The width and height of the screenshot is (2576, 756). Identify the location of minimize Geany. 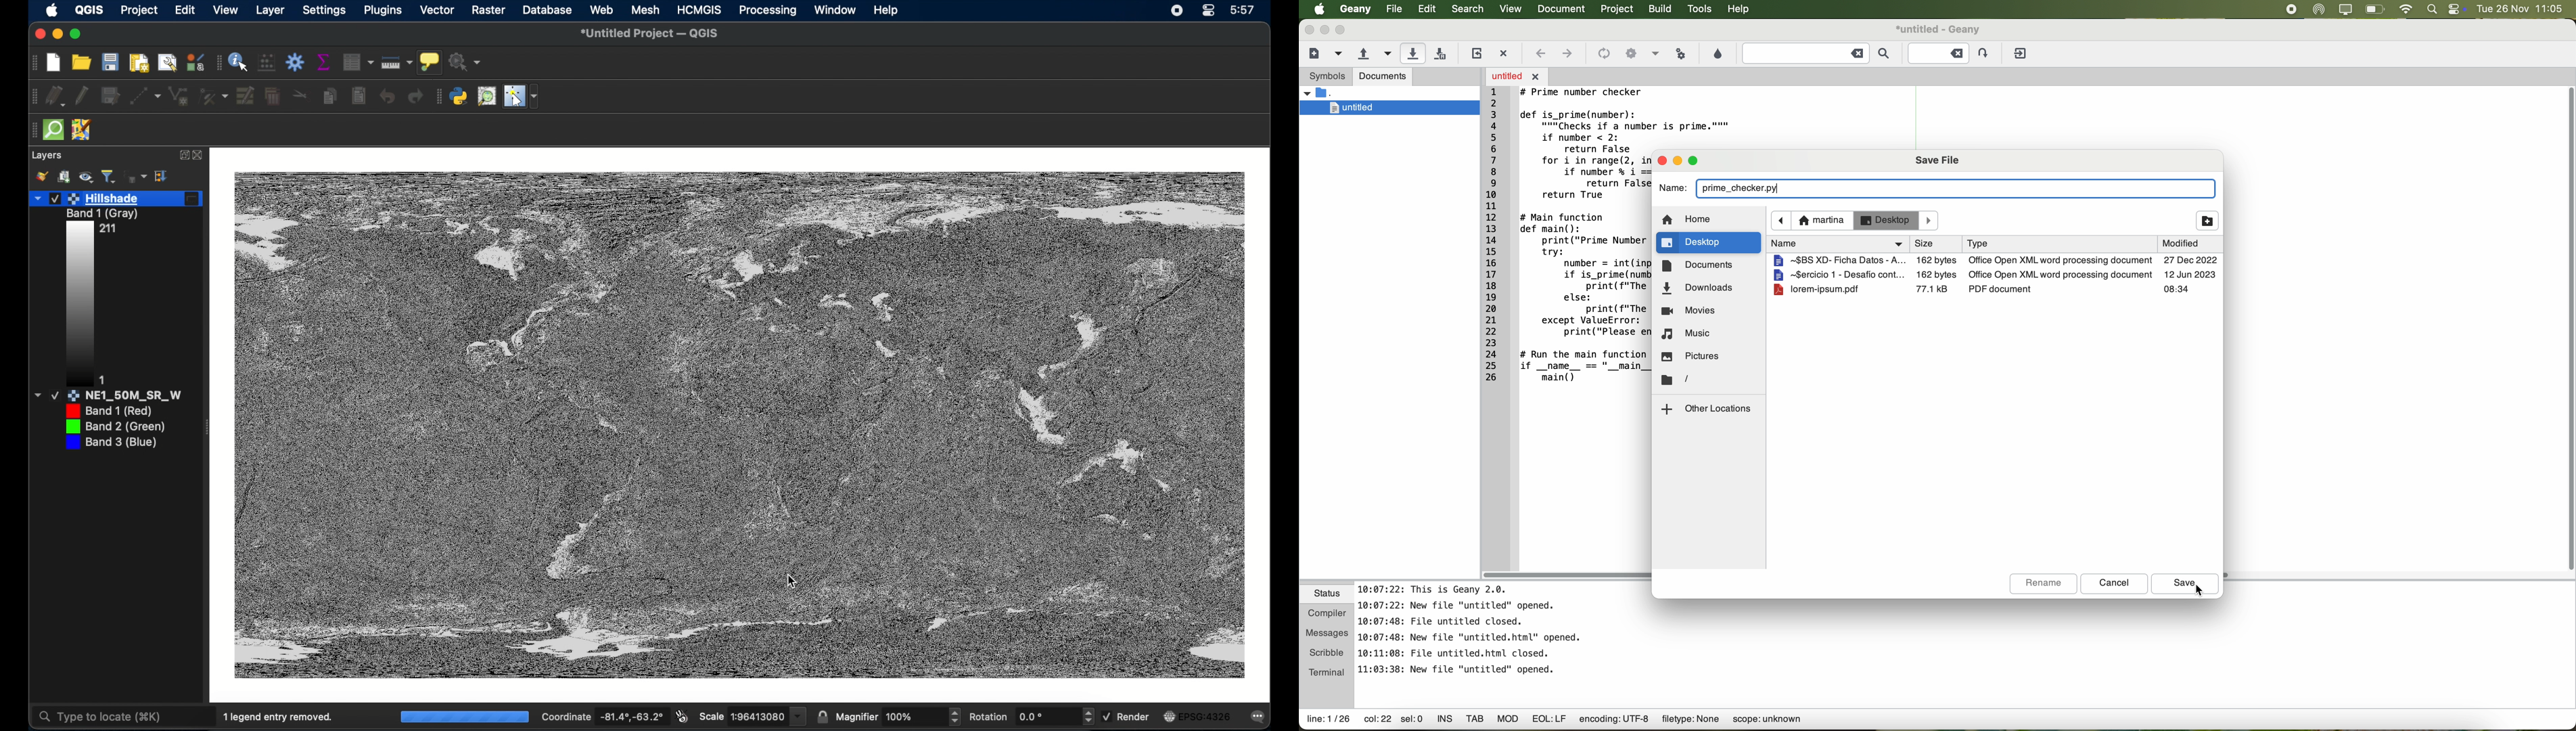
(1325, 29).